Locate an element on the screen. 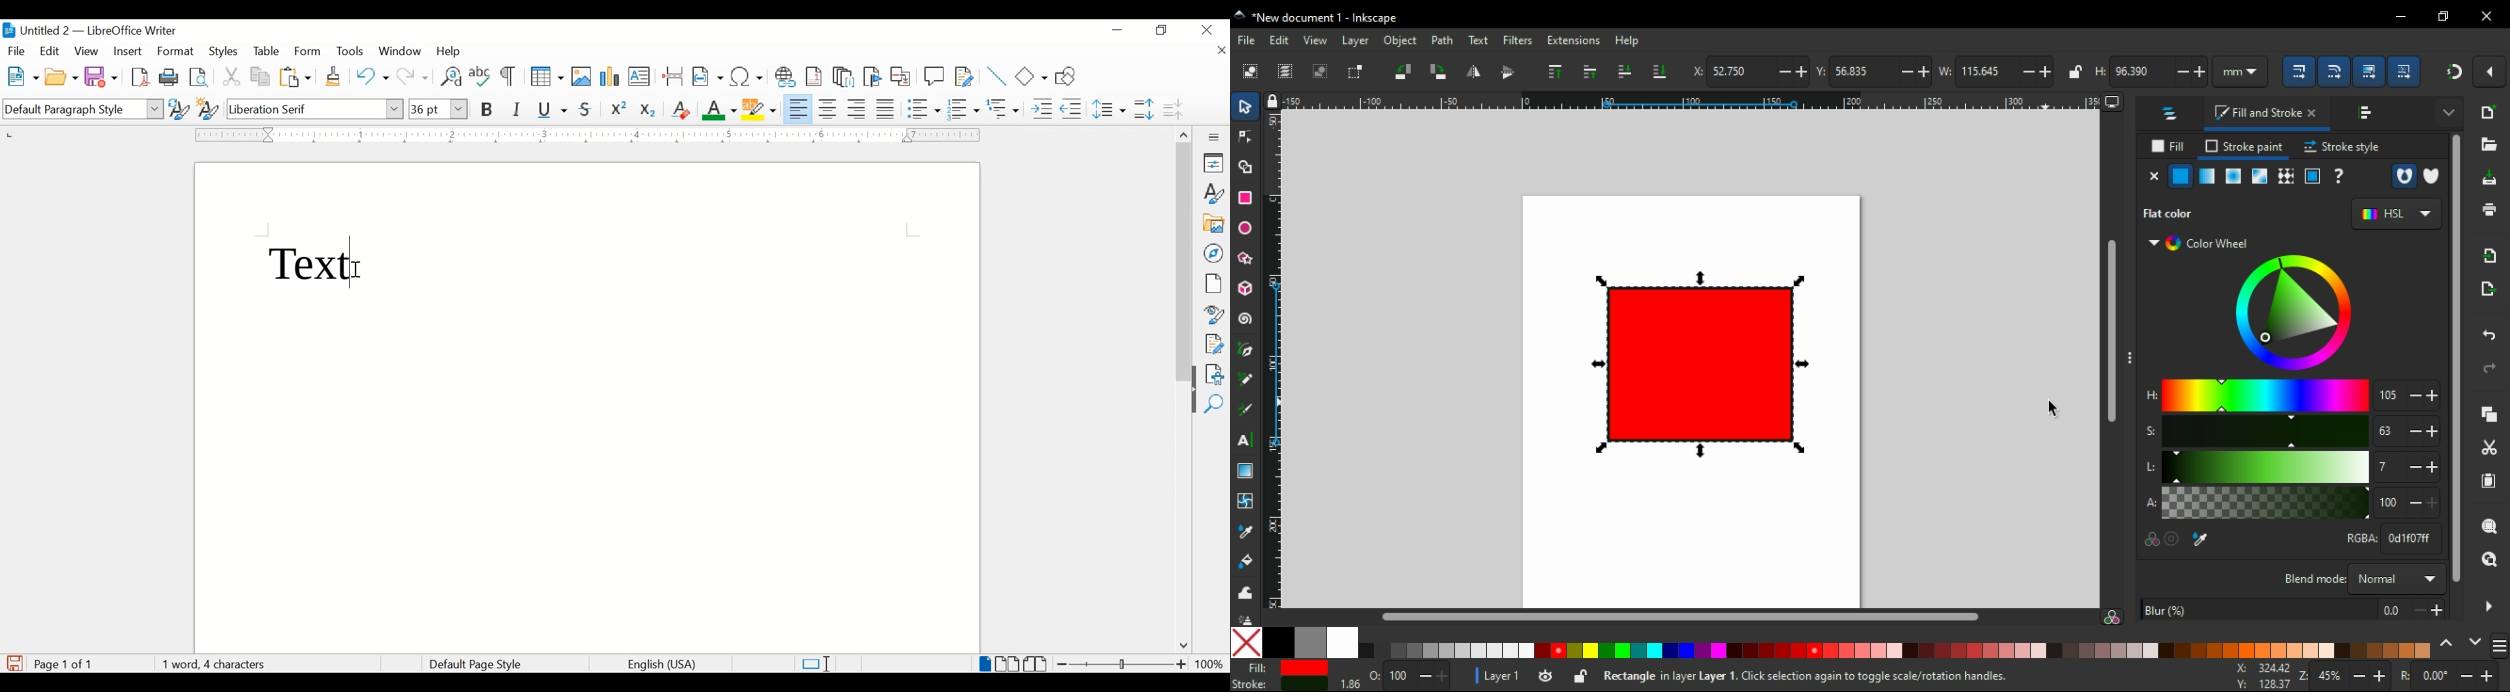 This screenshot has width=2520, height=700. lower is located at coordinates (1625, 72).